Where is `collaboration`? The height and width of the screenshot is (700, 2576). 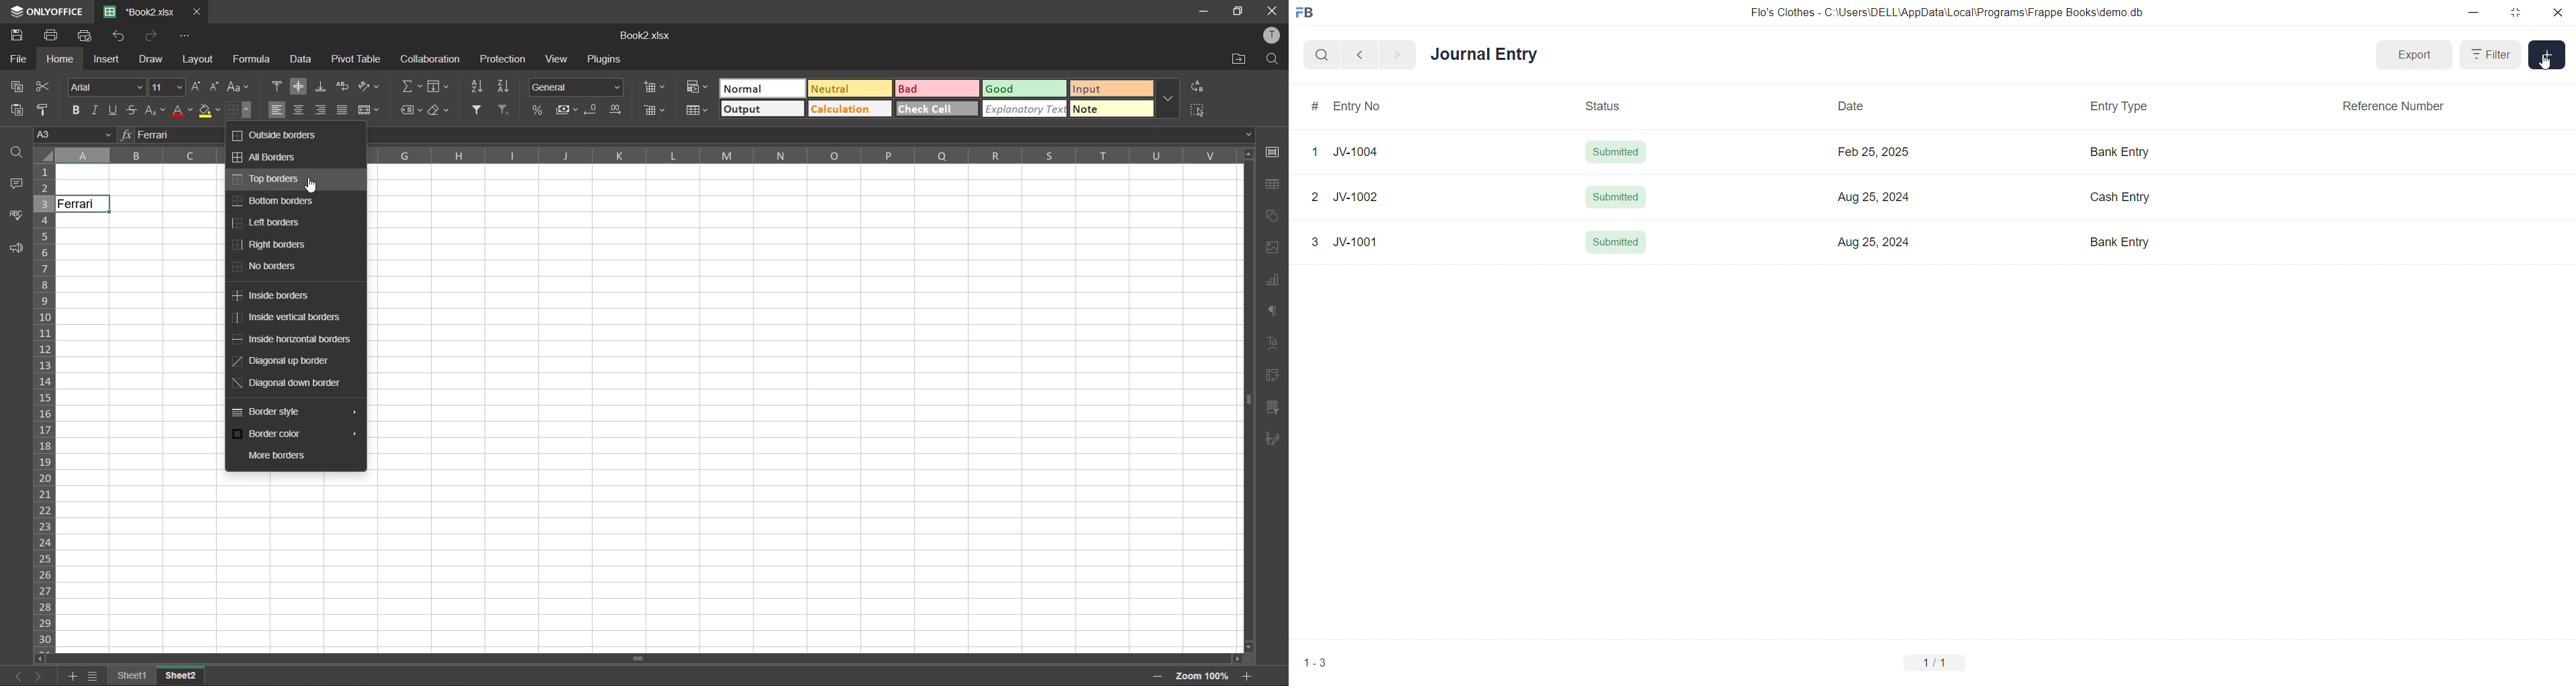
collaboration is located at coordinates (426, 61).